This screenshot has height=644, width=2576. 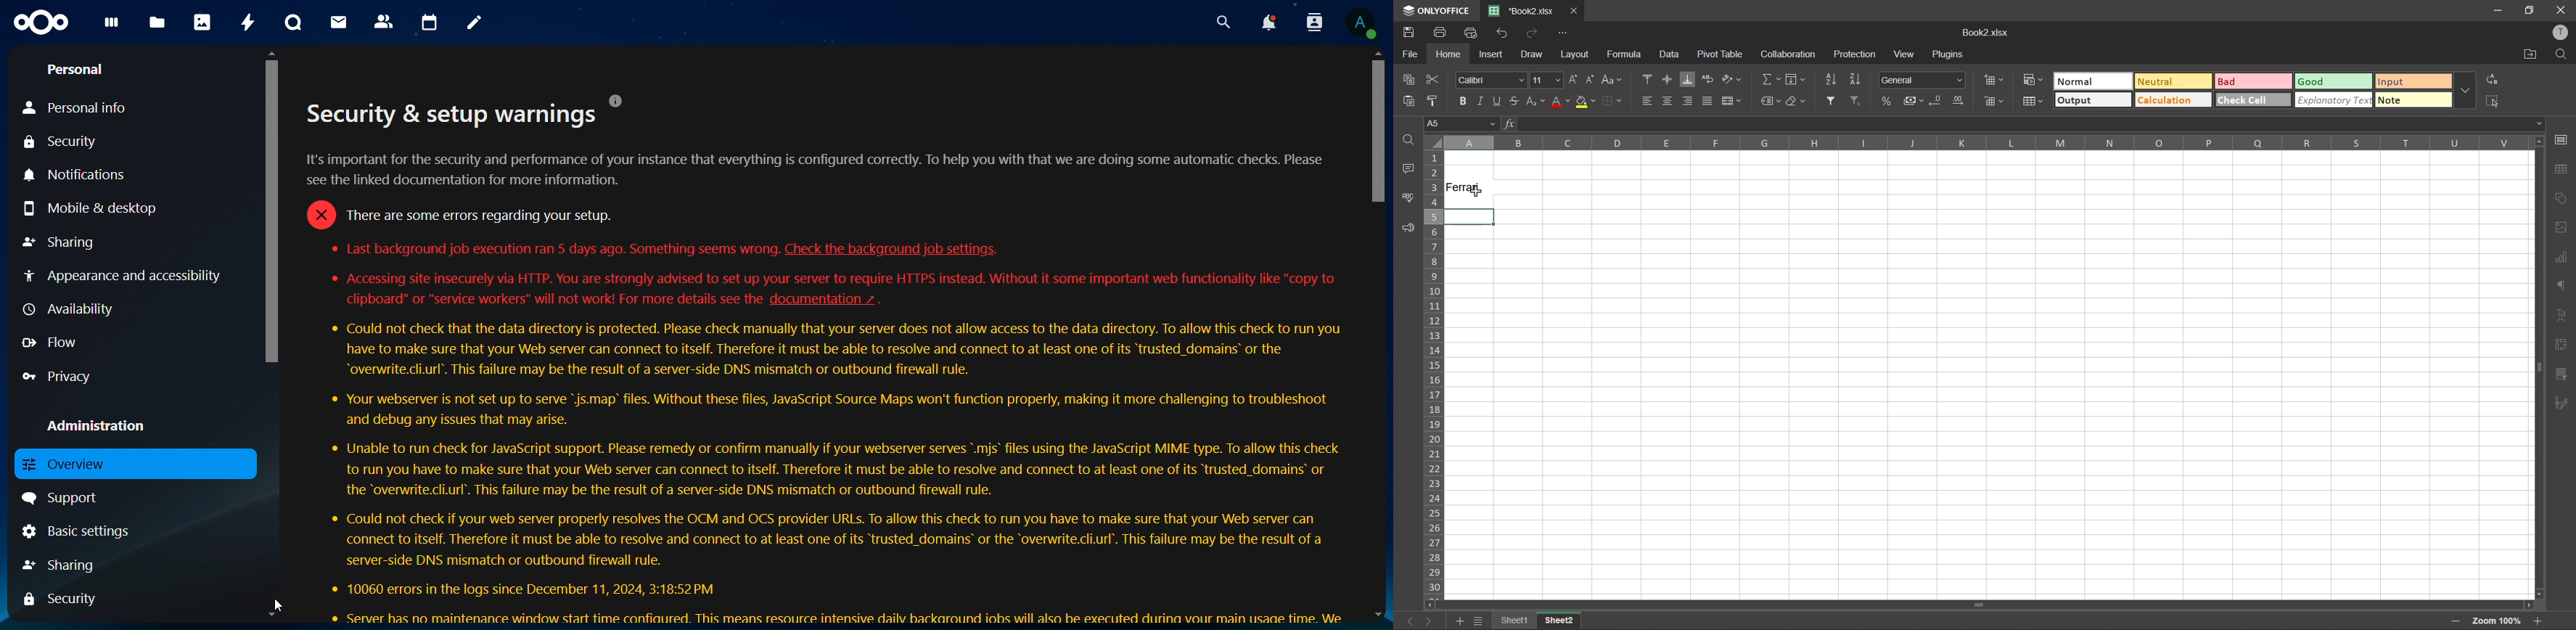 What do you see at coordinates (2562, 169) in the screenshot?
I see `table` at bounding box center [2562, 169].